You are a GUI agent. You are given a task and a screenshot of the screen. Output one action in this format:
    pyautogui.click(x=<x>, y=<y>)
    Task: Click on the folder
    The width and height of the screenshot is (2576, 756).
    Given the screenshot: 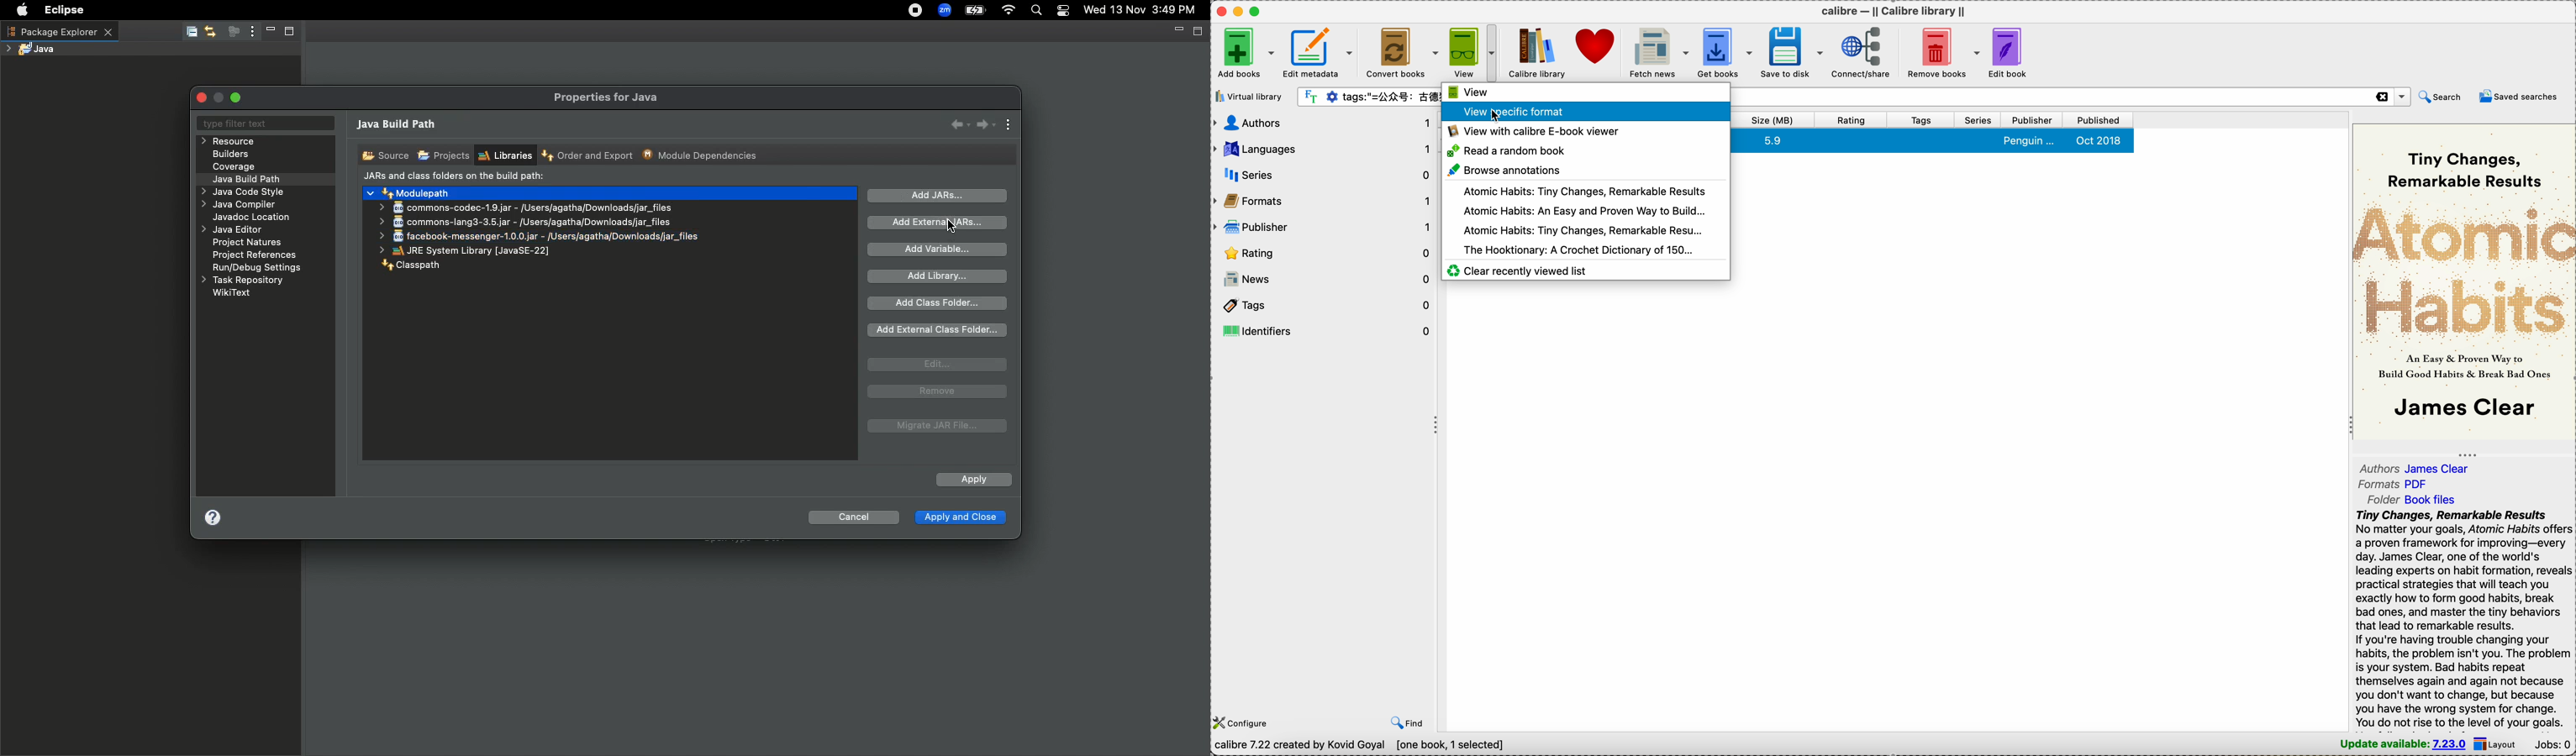 What is the action you would take?
    pyautogui.click(x=2414, y=500)
    